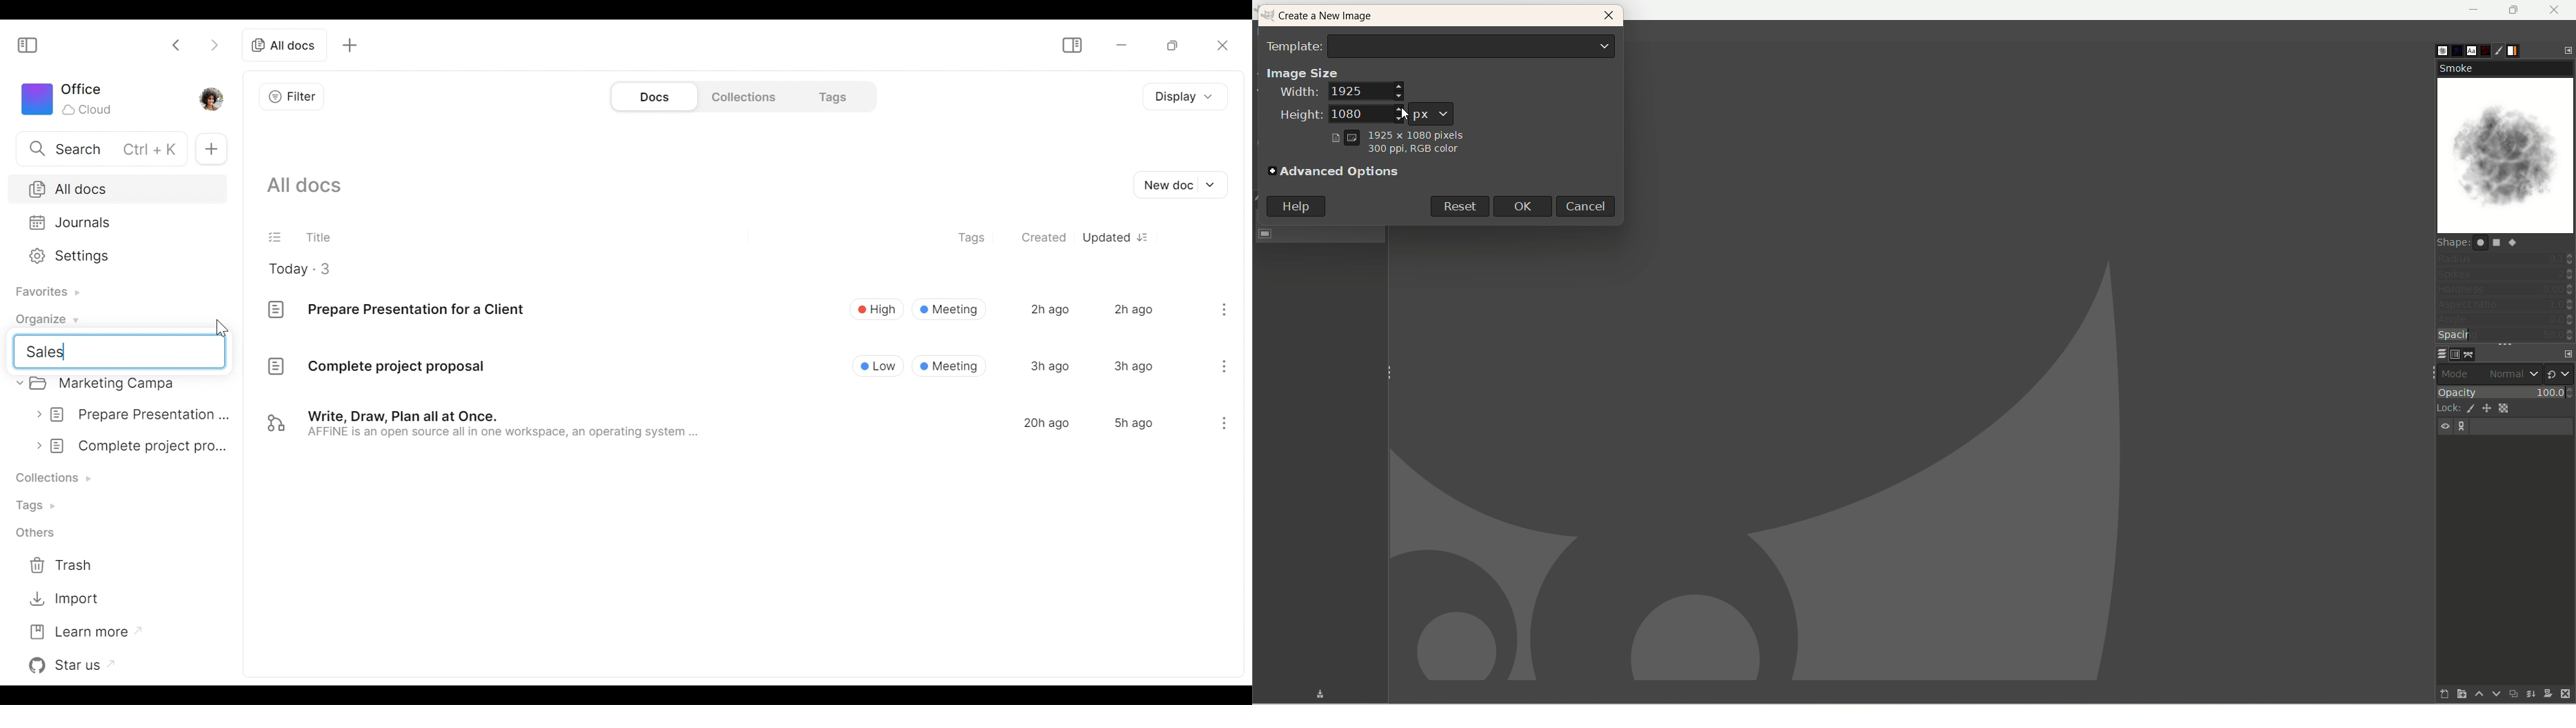 This screenshot has height=728, width=2576. What do you see at coordinates (211, 46) in the screenshot?
I see `Click to go forward` at bounding box center [211, 46].